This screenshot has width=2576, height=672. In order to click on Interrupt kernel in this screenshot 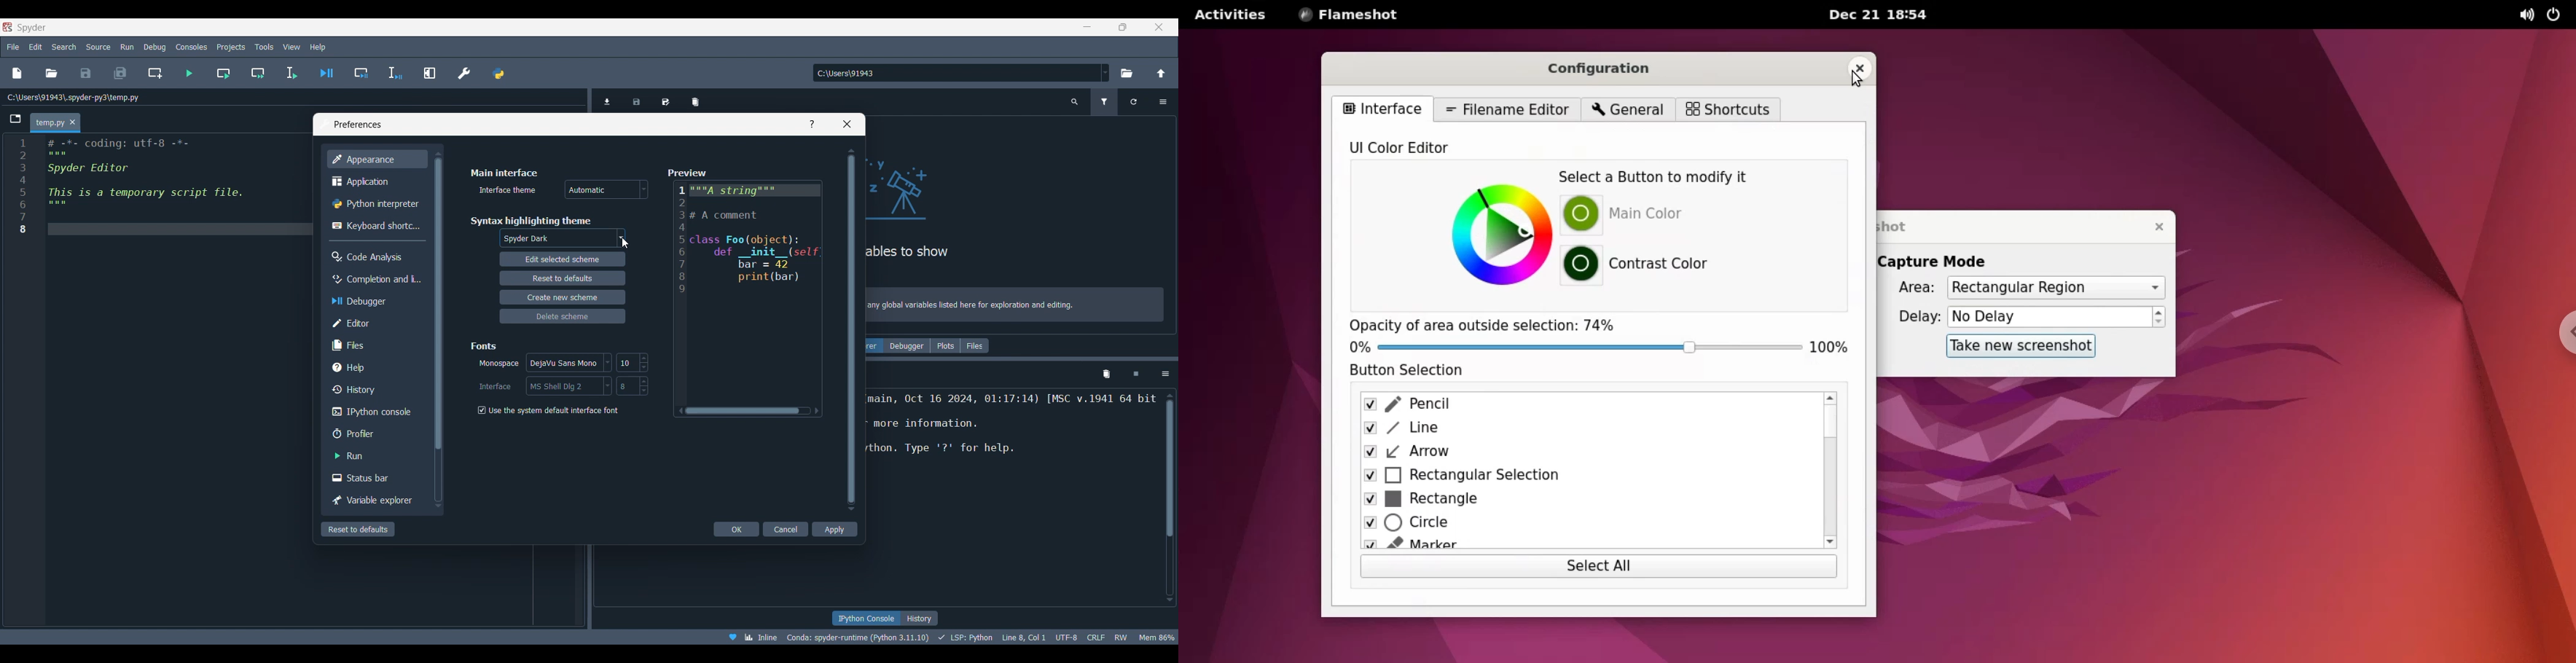, I will do `click(1137, 374)`.